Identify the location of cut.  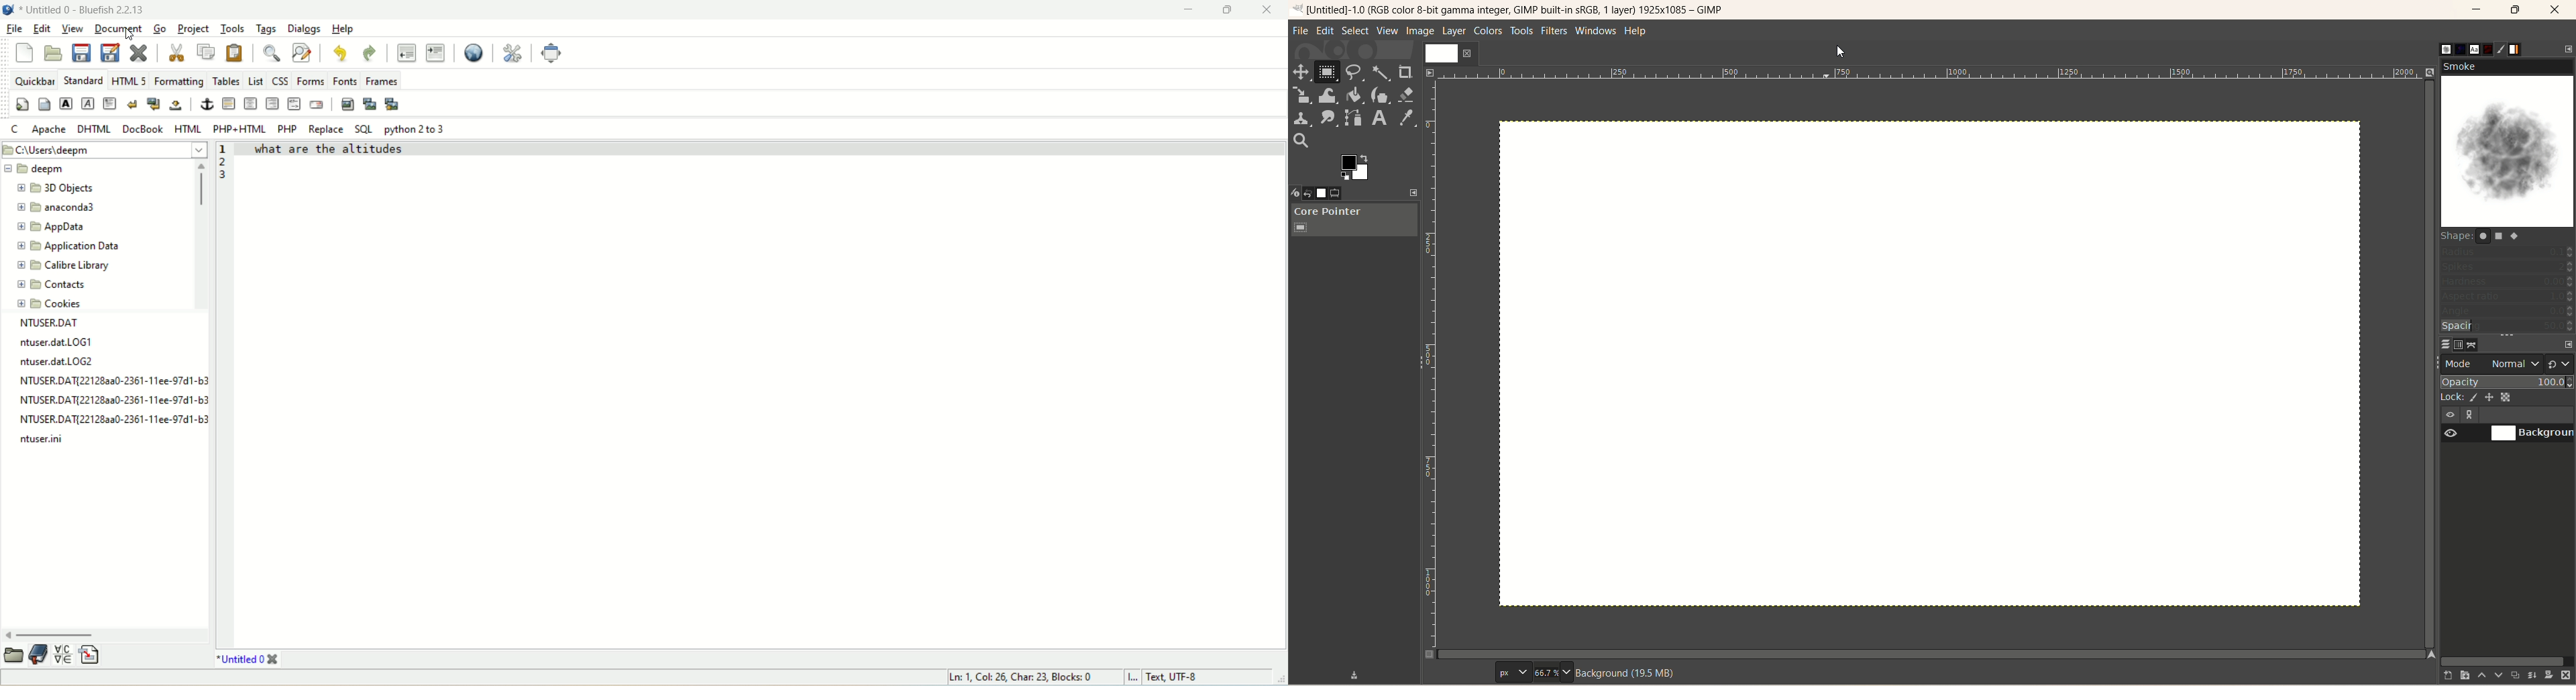
(178, 52).